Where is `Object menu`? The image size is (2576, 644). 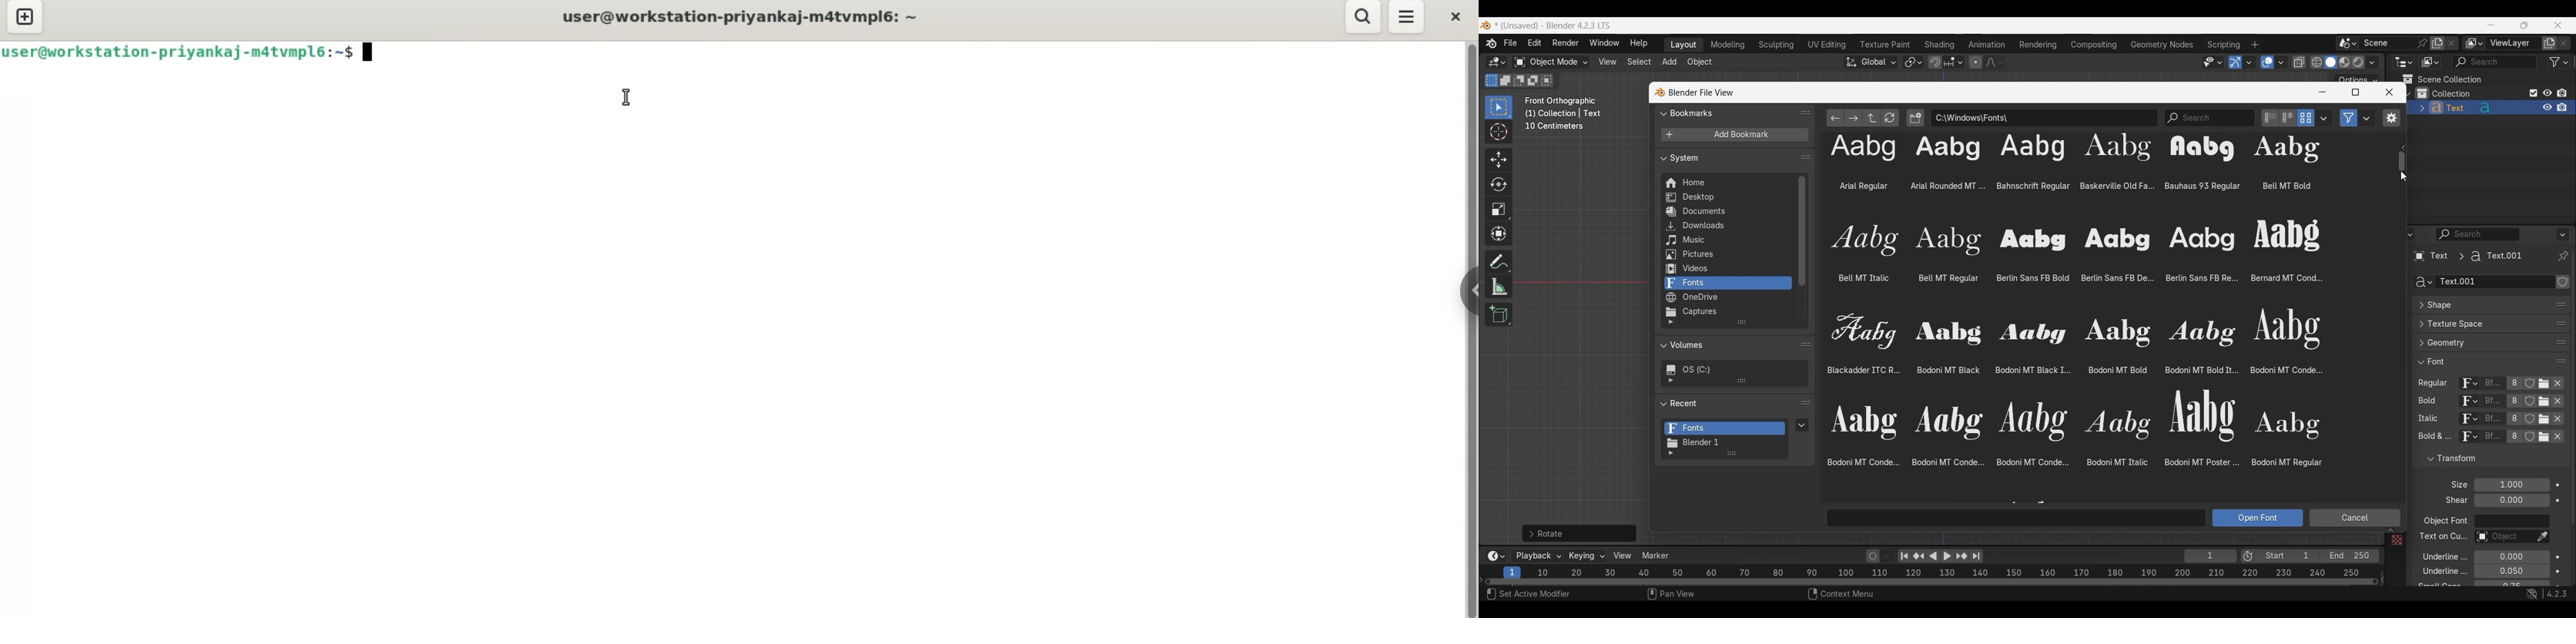 Object menu is located at coordinates (1700, 62).